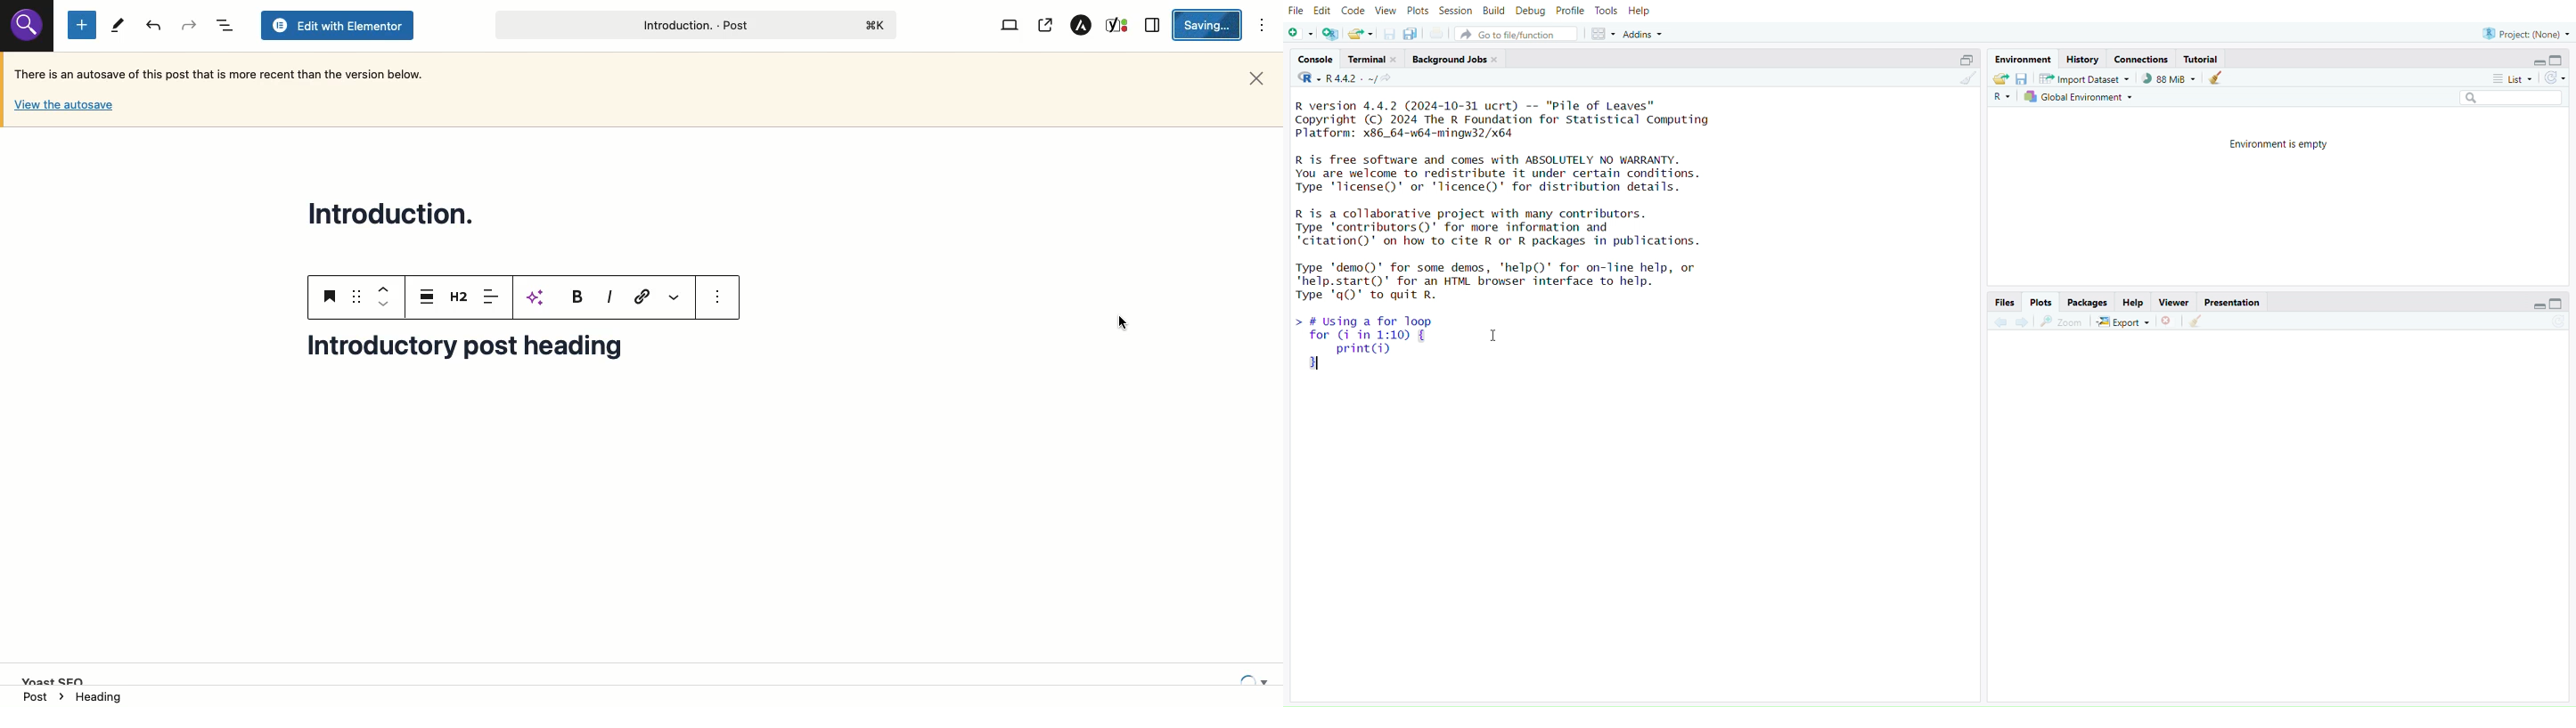 The width and height of the screenshot is (2576, 728). I want to click on open an existing file, so click(1361, 34).